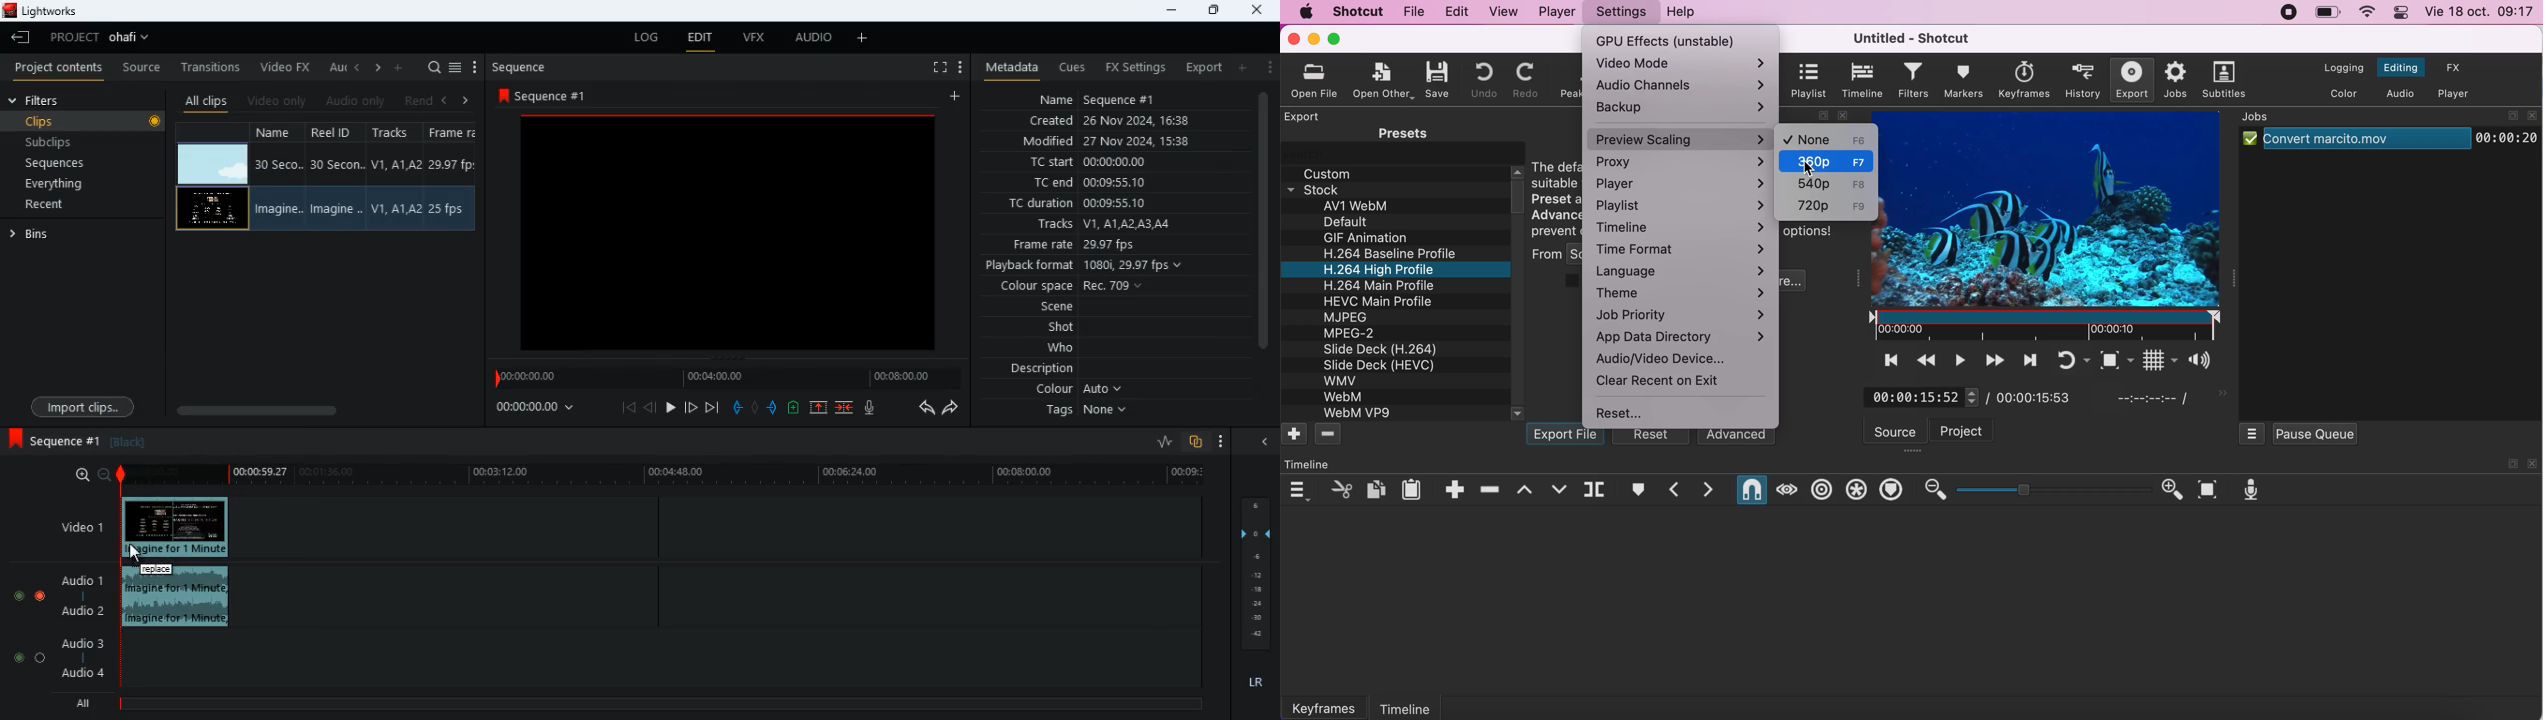 The height and width of the screenshot is (728, 2548). Describe the element at coordinates (730, 376) in the screenshot. I see `timeline` at that location.